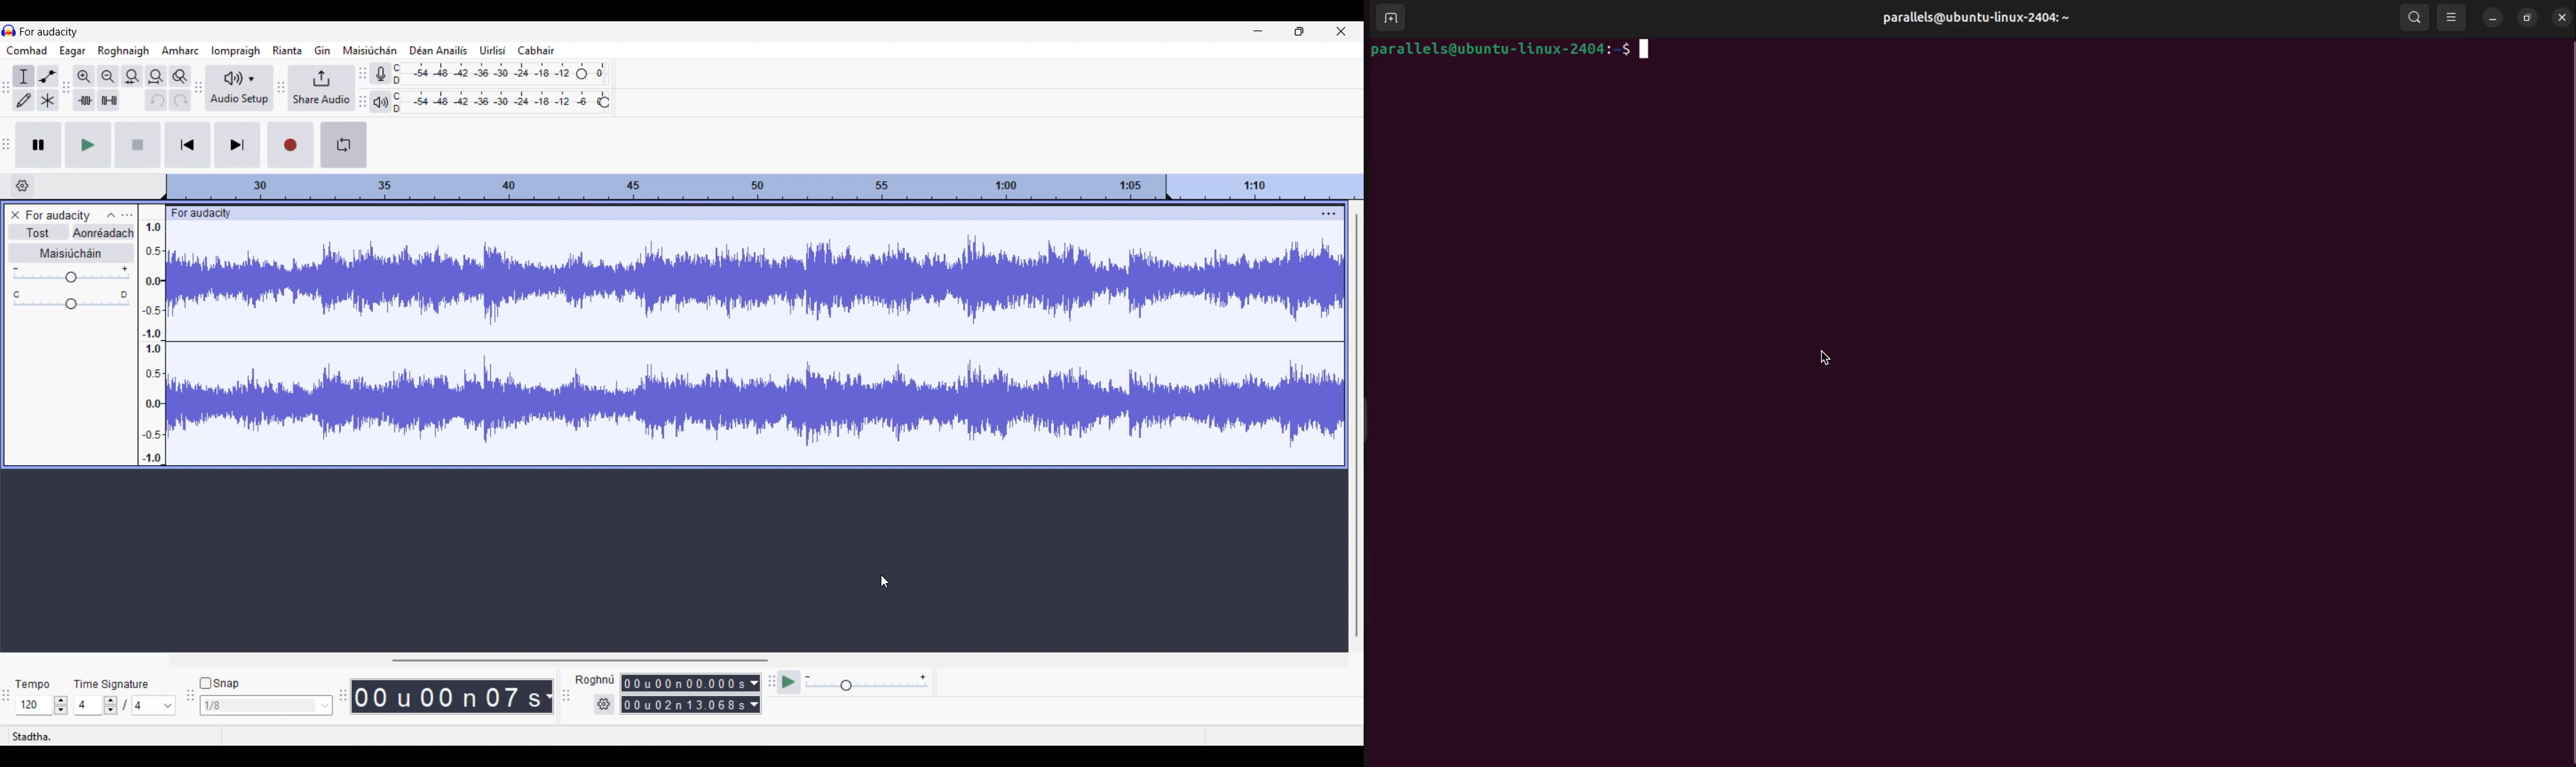  Describe the element at coordinates (322, 50) in the screenshot. I see `Gin` at that location.